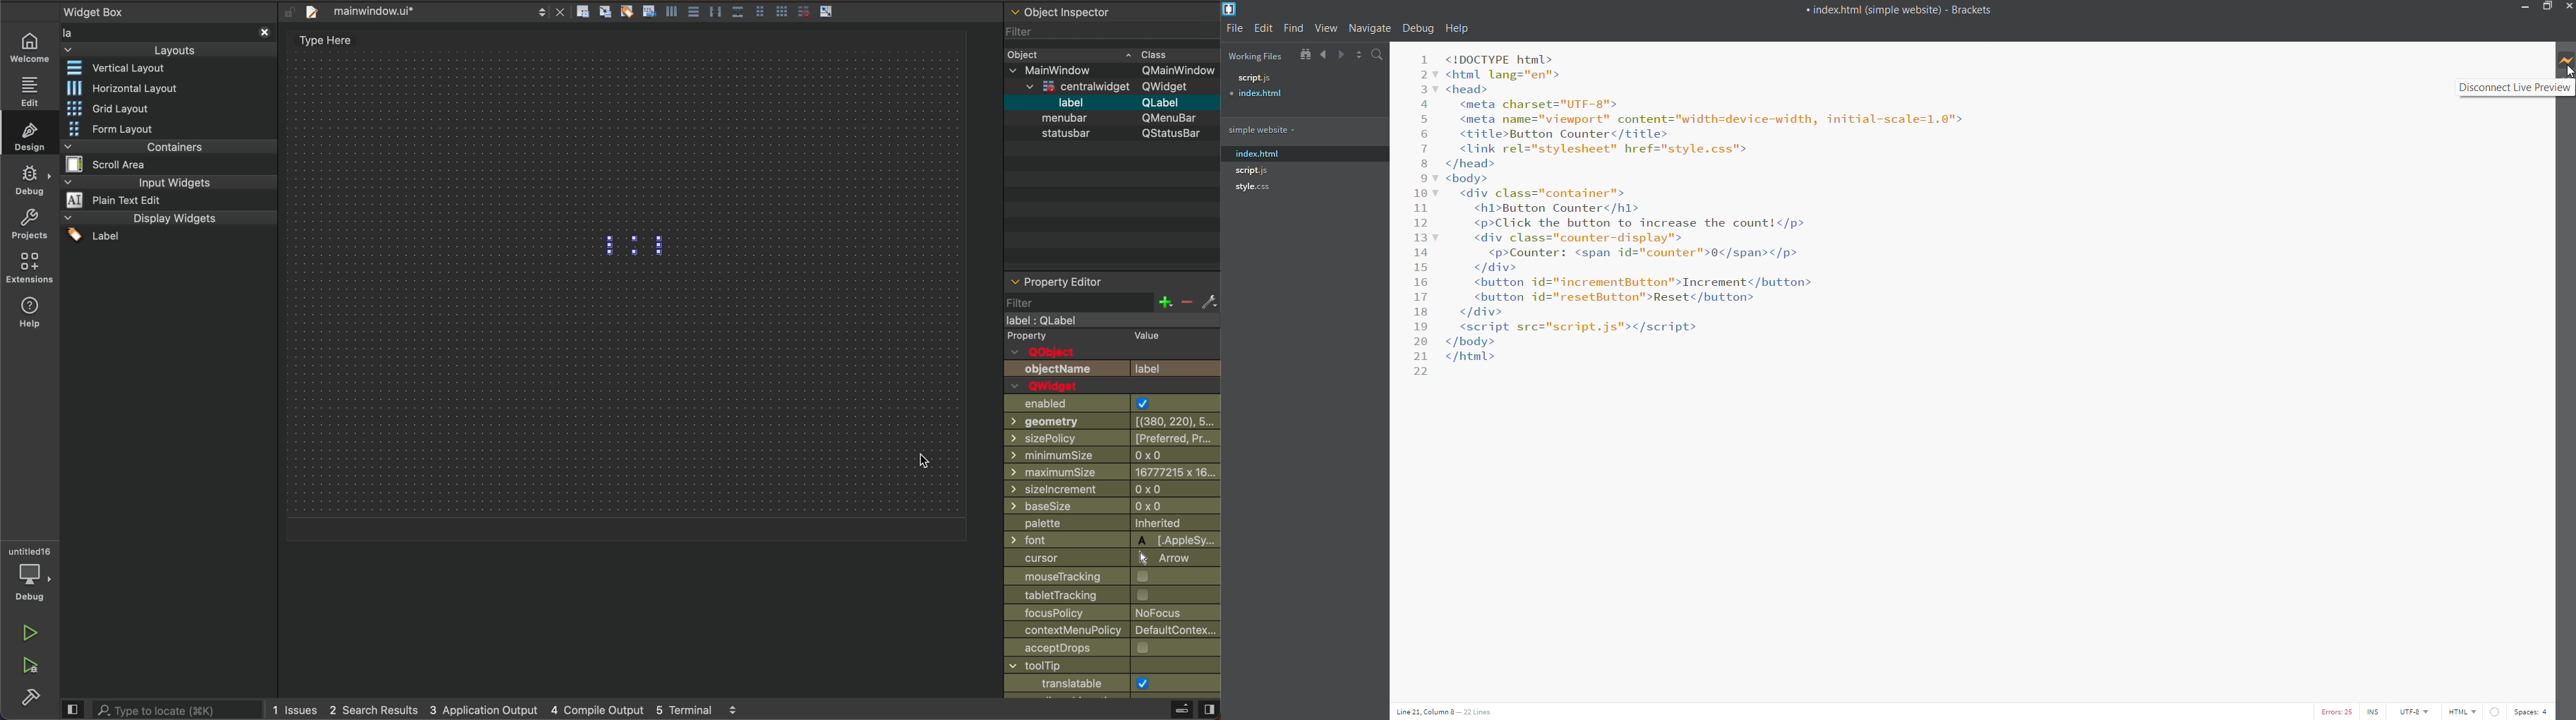 The width and height of the screenshot is (2576, 728). Describe the element at coordinates (1186, 709) in the screenshot. I see `close sidebar` at that location.